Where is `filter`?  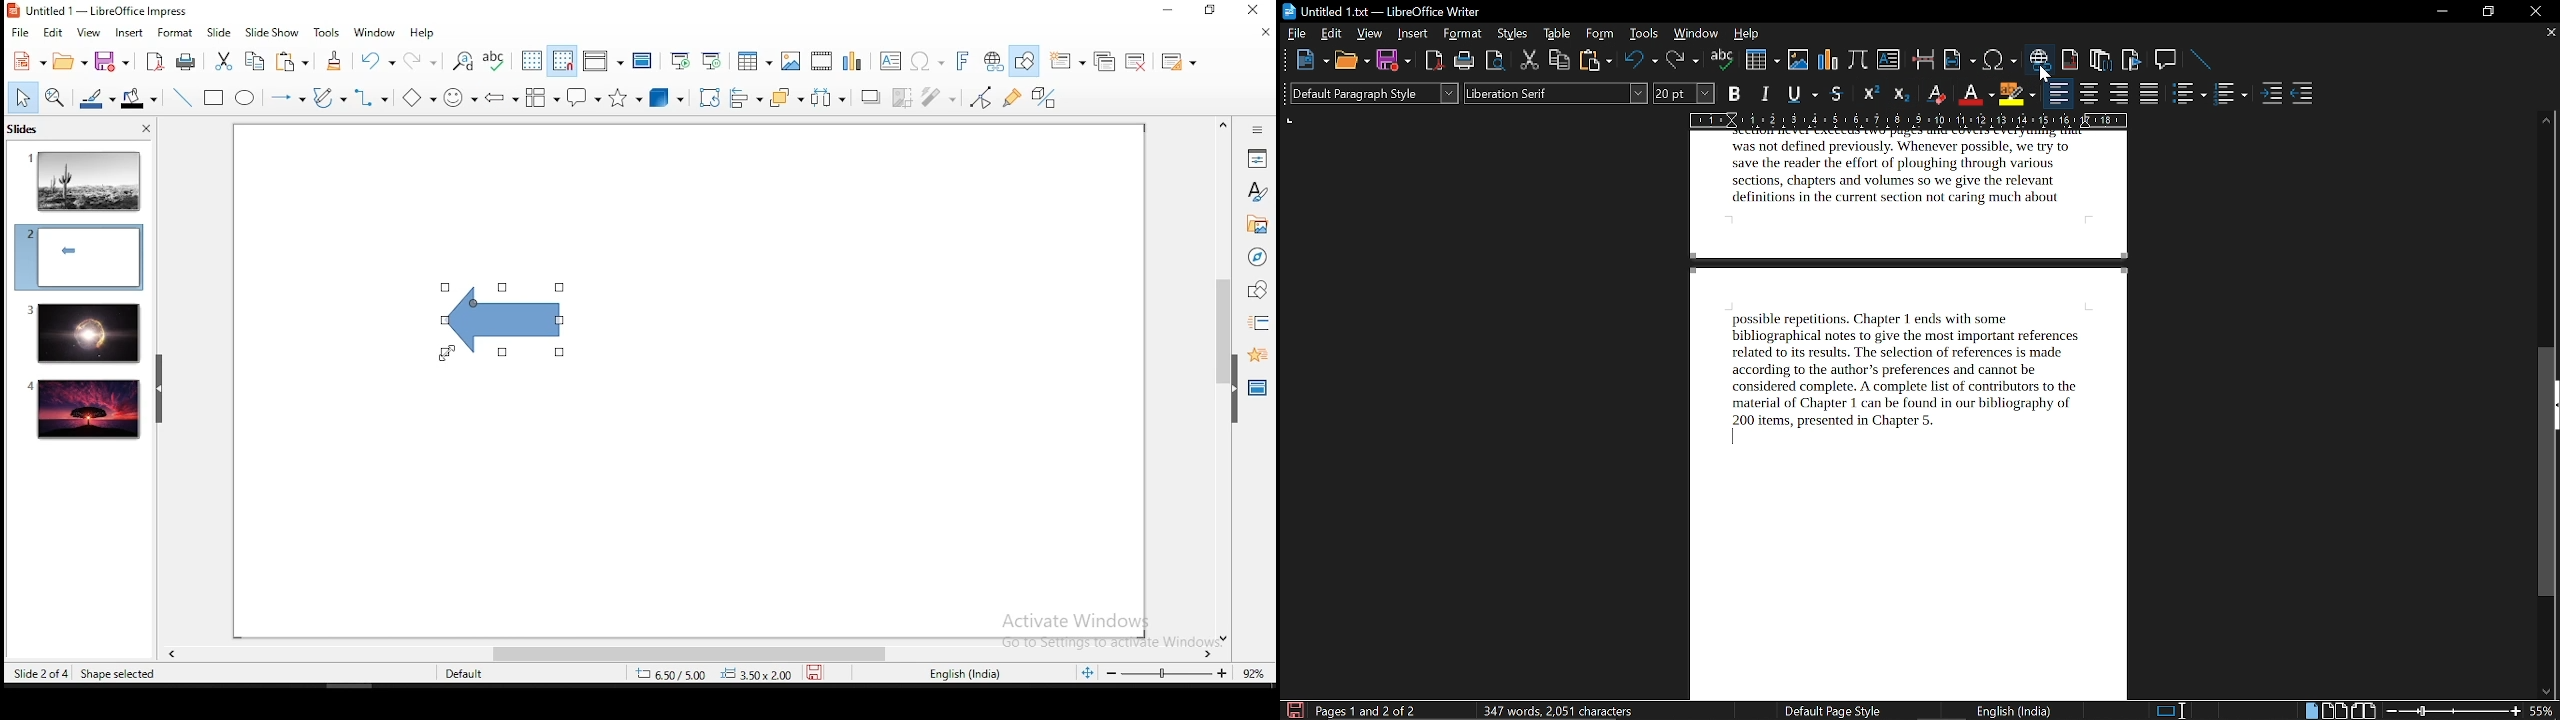 filter is located at coordinates (939, 97).